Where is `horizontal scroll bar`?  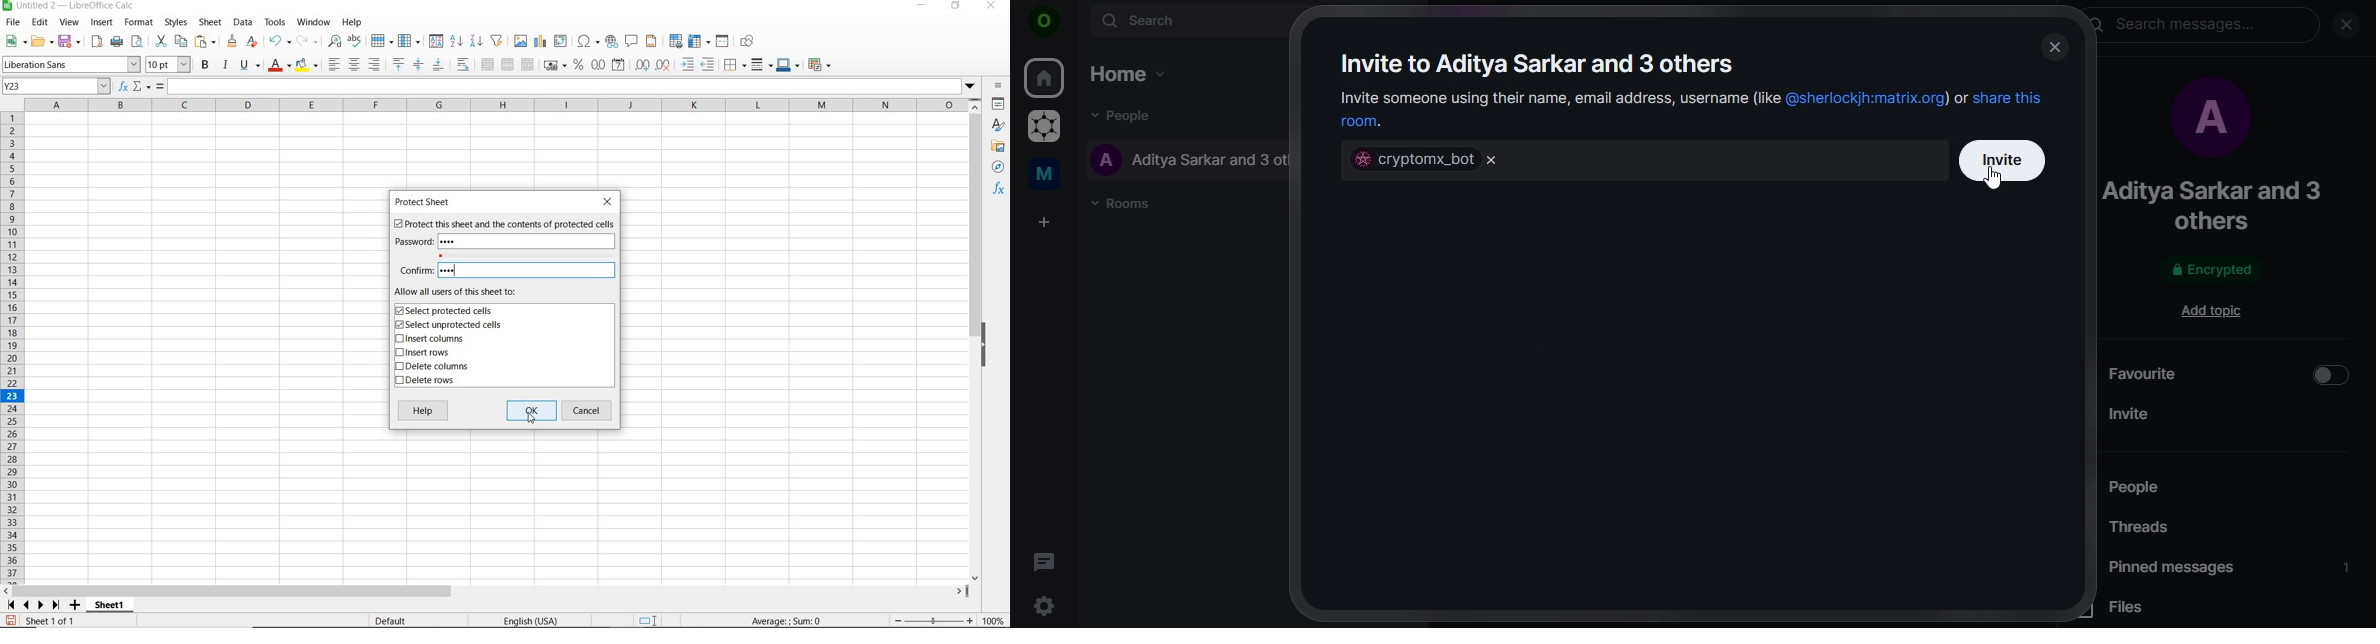 horizontal scroll bar is located at coordinates (493, 590).